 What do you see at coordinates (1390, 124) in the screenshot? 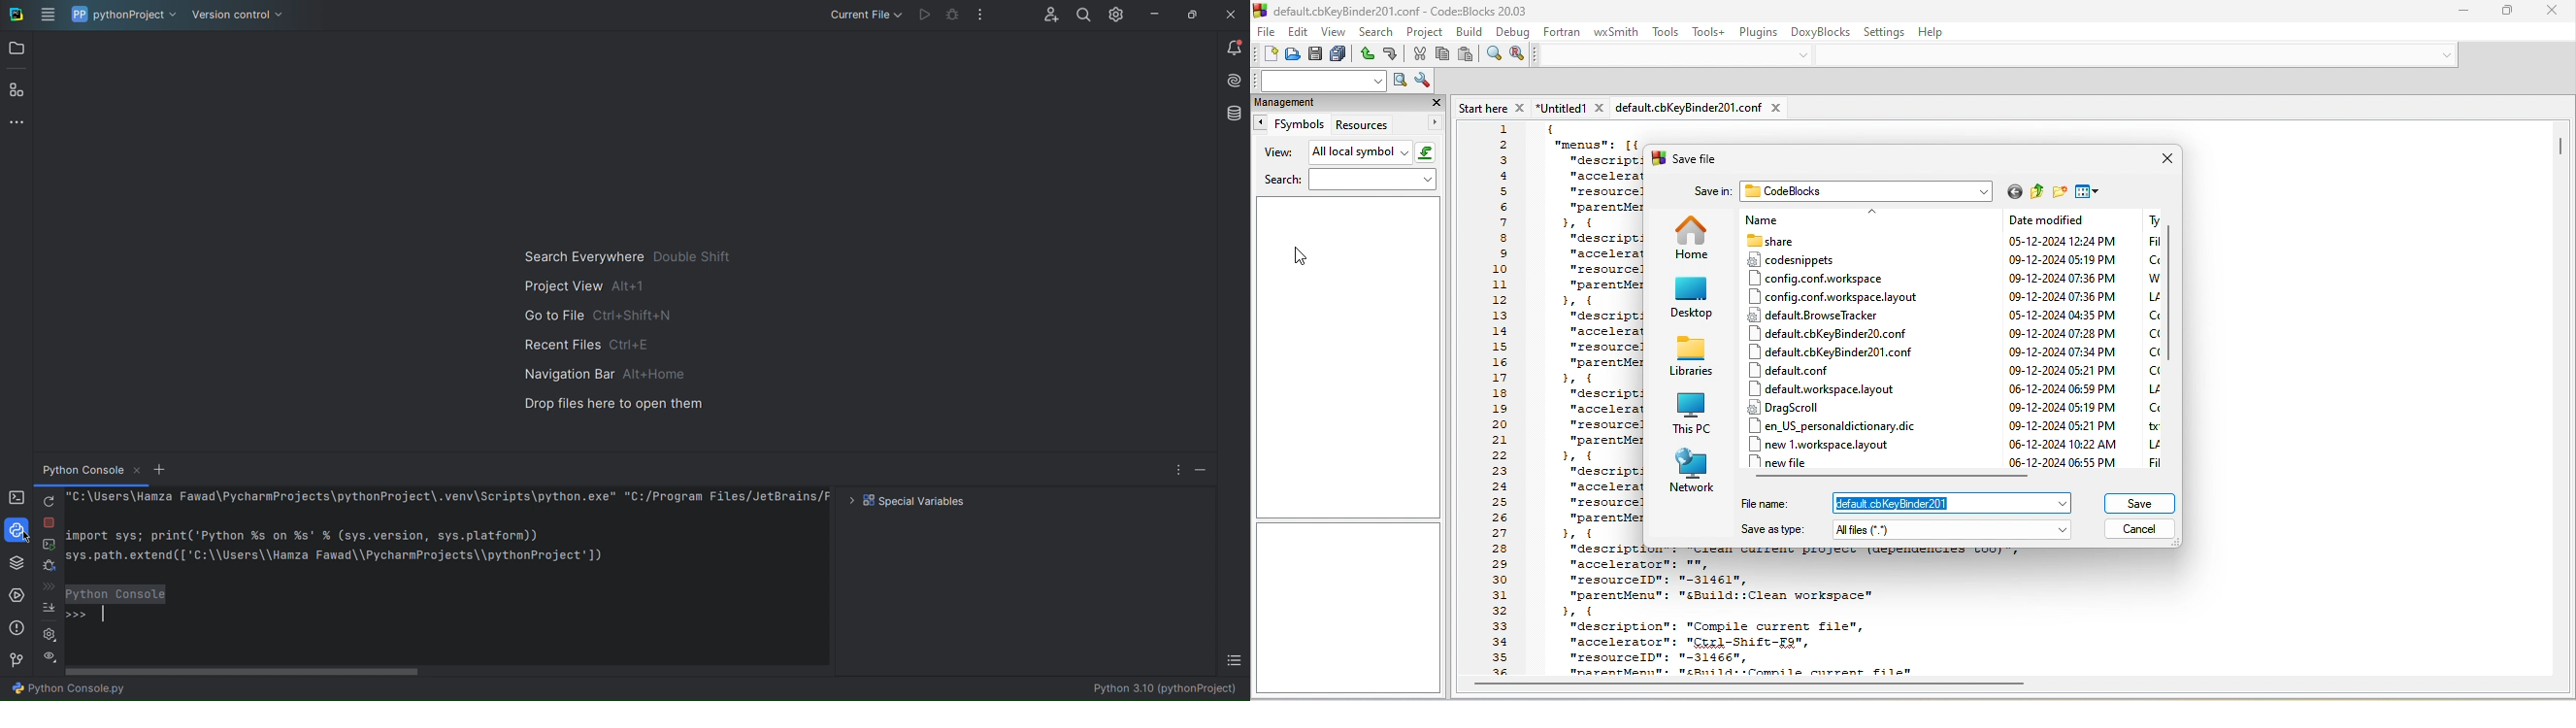
I see `resources` at bounding box center [1390, 124].